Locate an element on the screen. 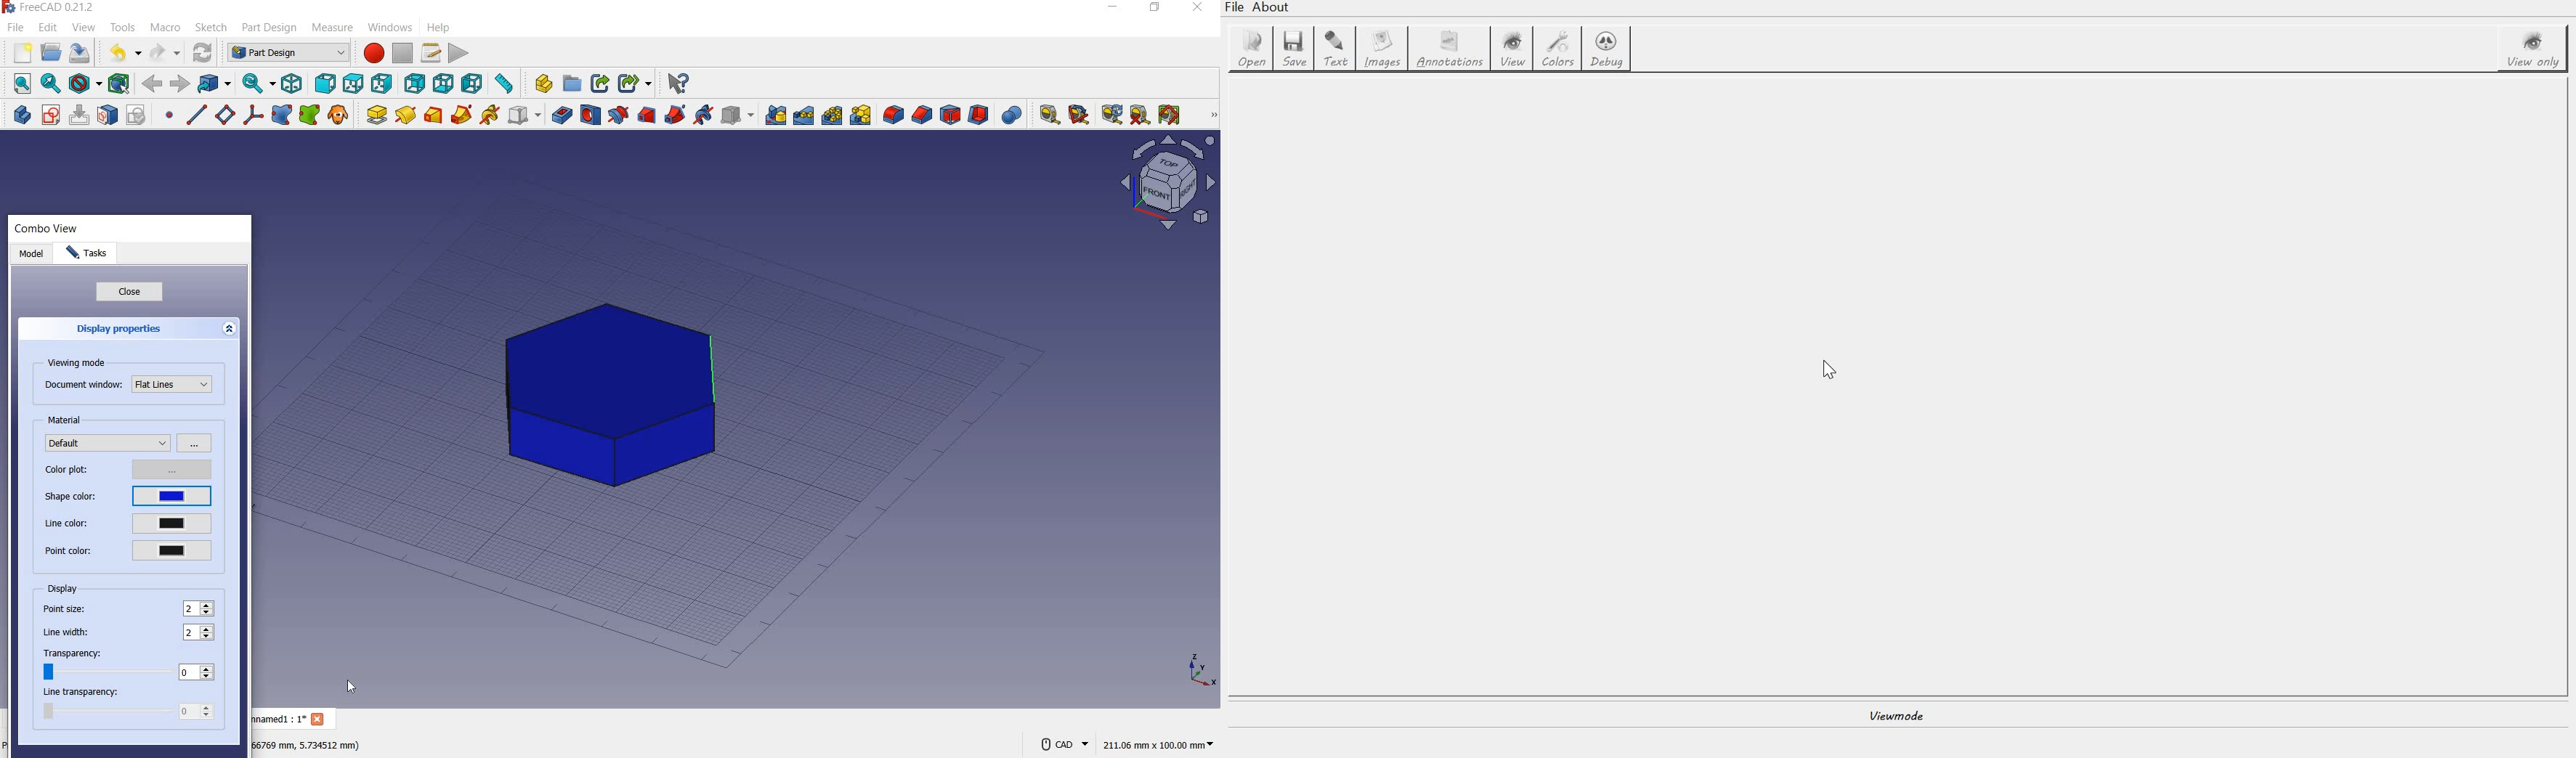 The height and width of the screenshot is (784, 2576). new is located at coordinates (21, 53).